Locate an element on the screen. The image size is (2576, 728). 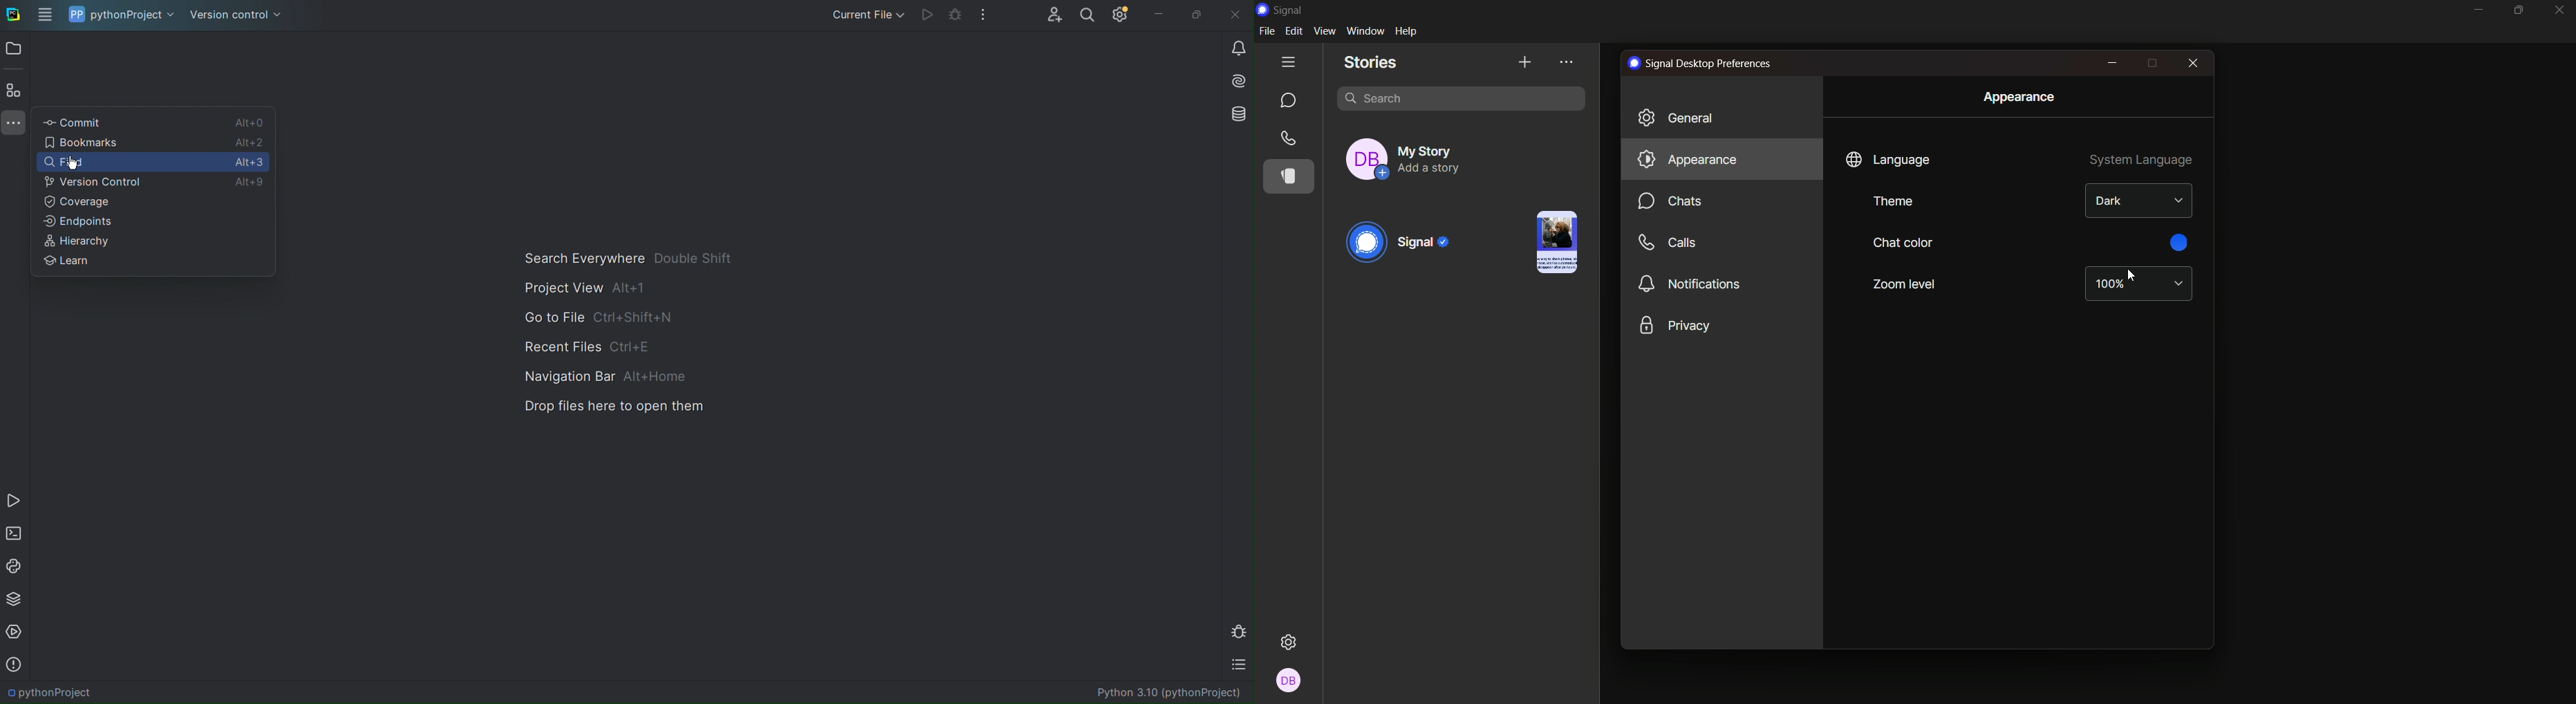
edit is located at coordinates (1296, 33).